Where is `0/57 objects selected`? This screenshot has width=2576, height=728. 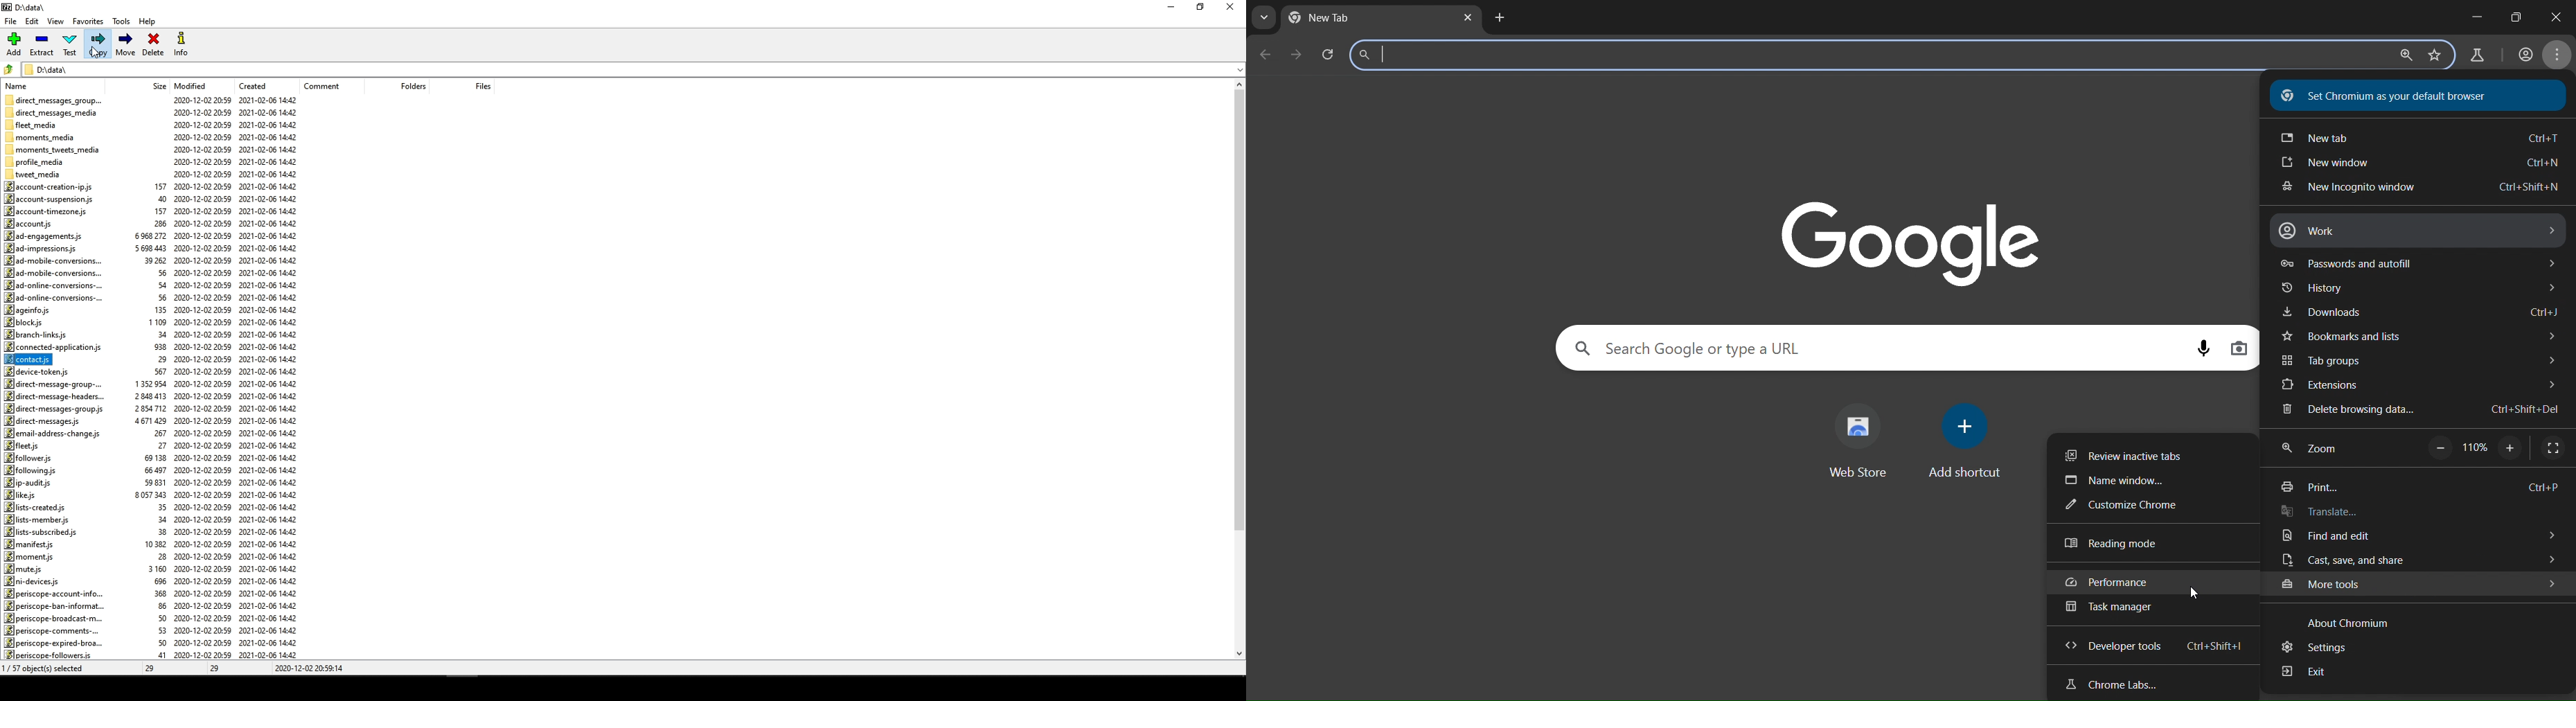 0/57 objects selected is located at coordinates (55, 668).